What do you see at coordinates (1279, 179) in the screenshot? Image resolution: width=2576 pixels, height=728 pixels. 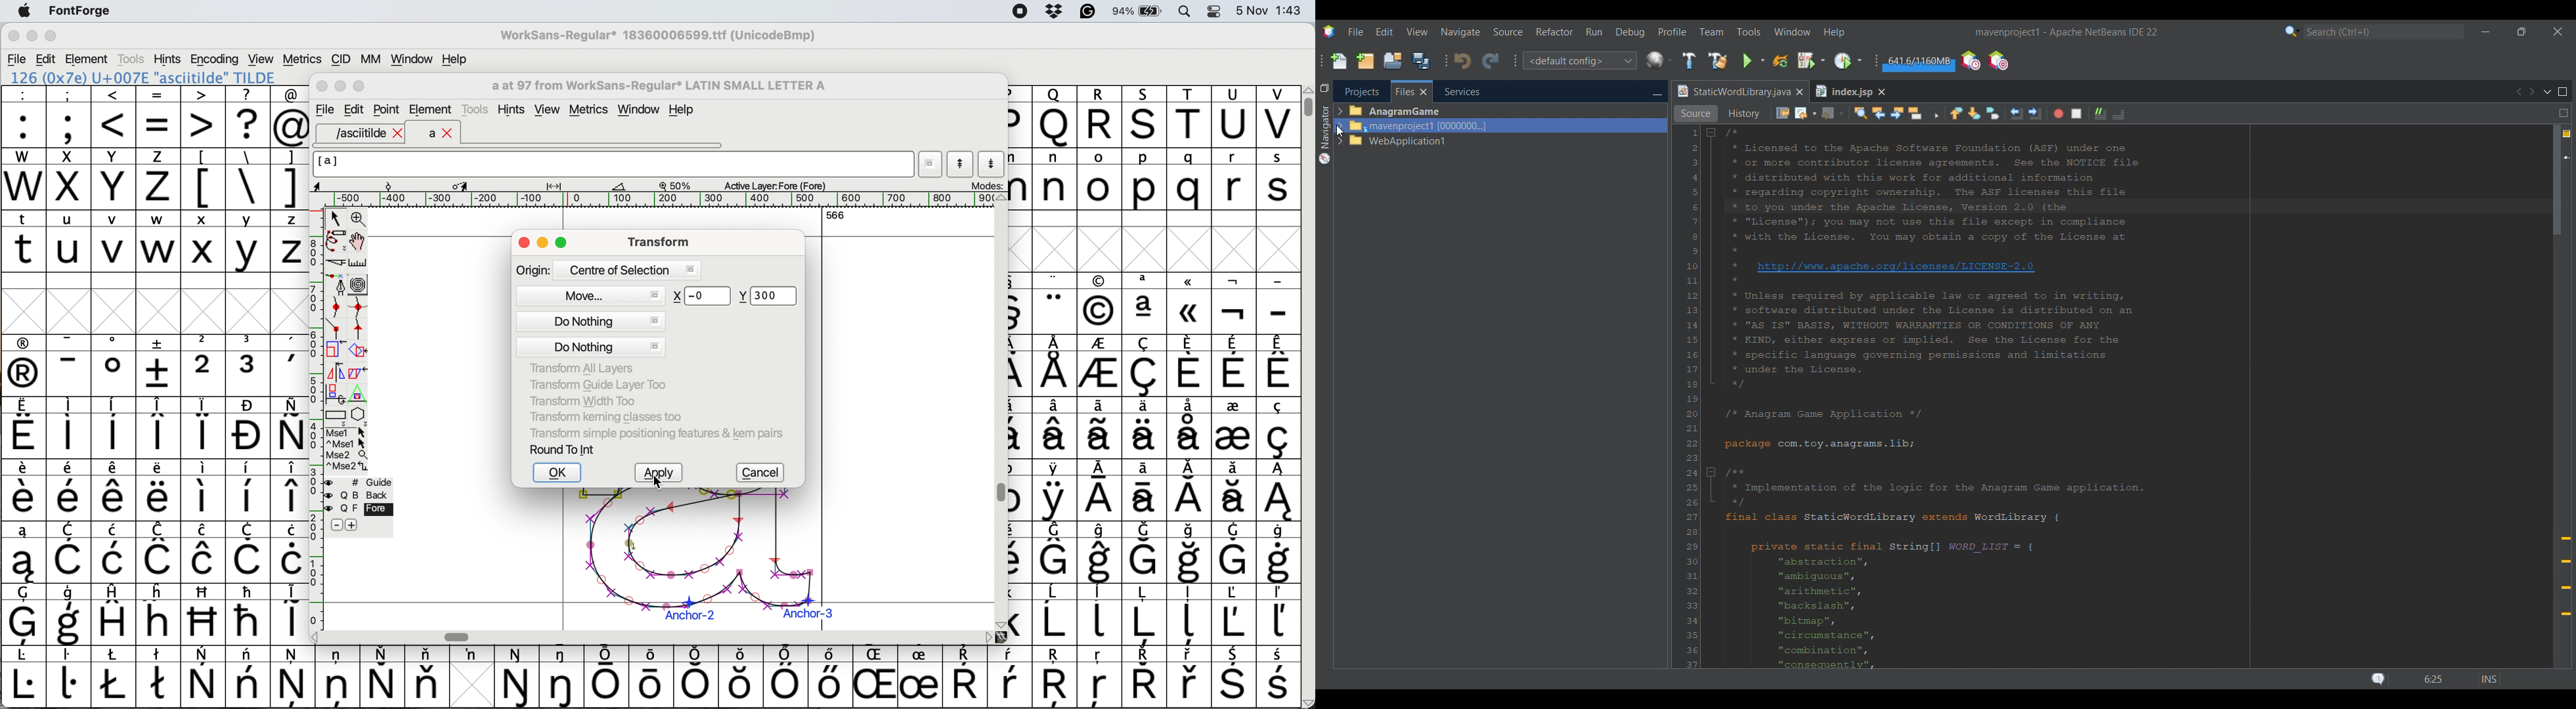 I see `s` at bounding box center [1279, 179].